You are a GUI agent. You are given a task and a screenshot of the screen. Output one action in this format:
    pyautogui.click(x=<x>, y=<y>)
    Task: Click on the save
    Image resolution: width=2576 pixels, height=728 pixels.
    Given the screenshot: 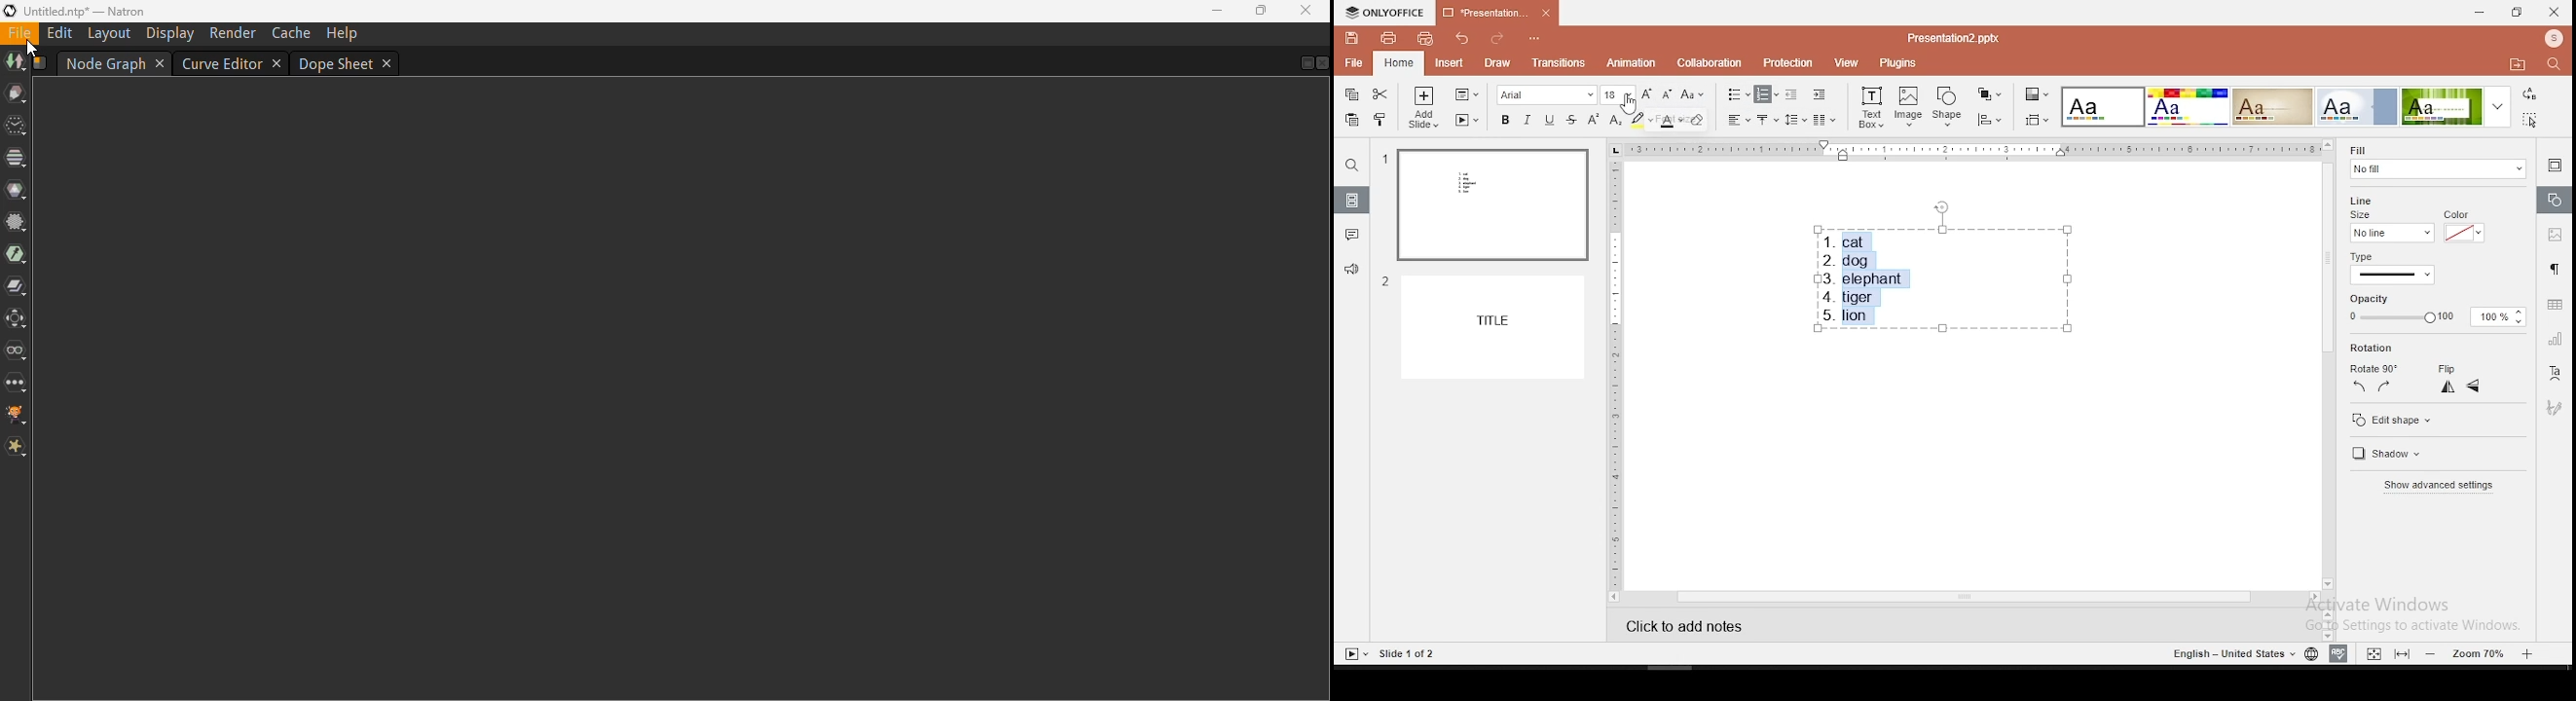 What is the action you would take?
    pyautogui.click(x=1352, y=39)
    